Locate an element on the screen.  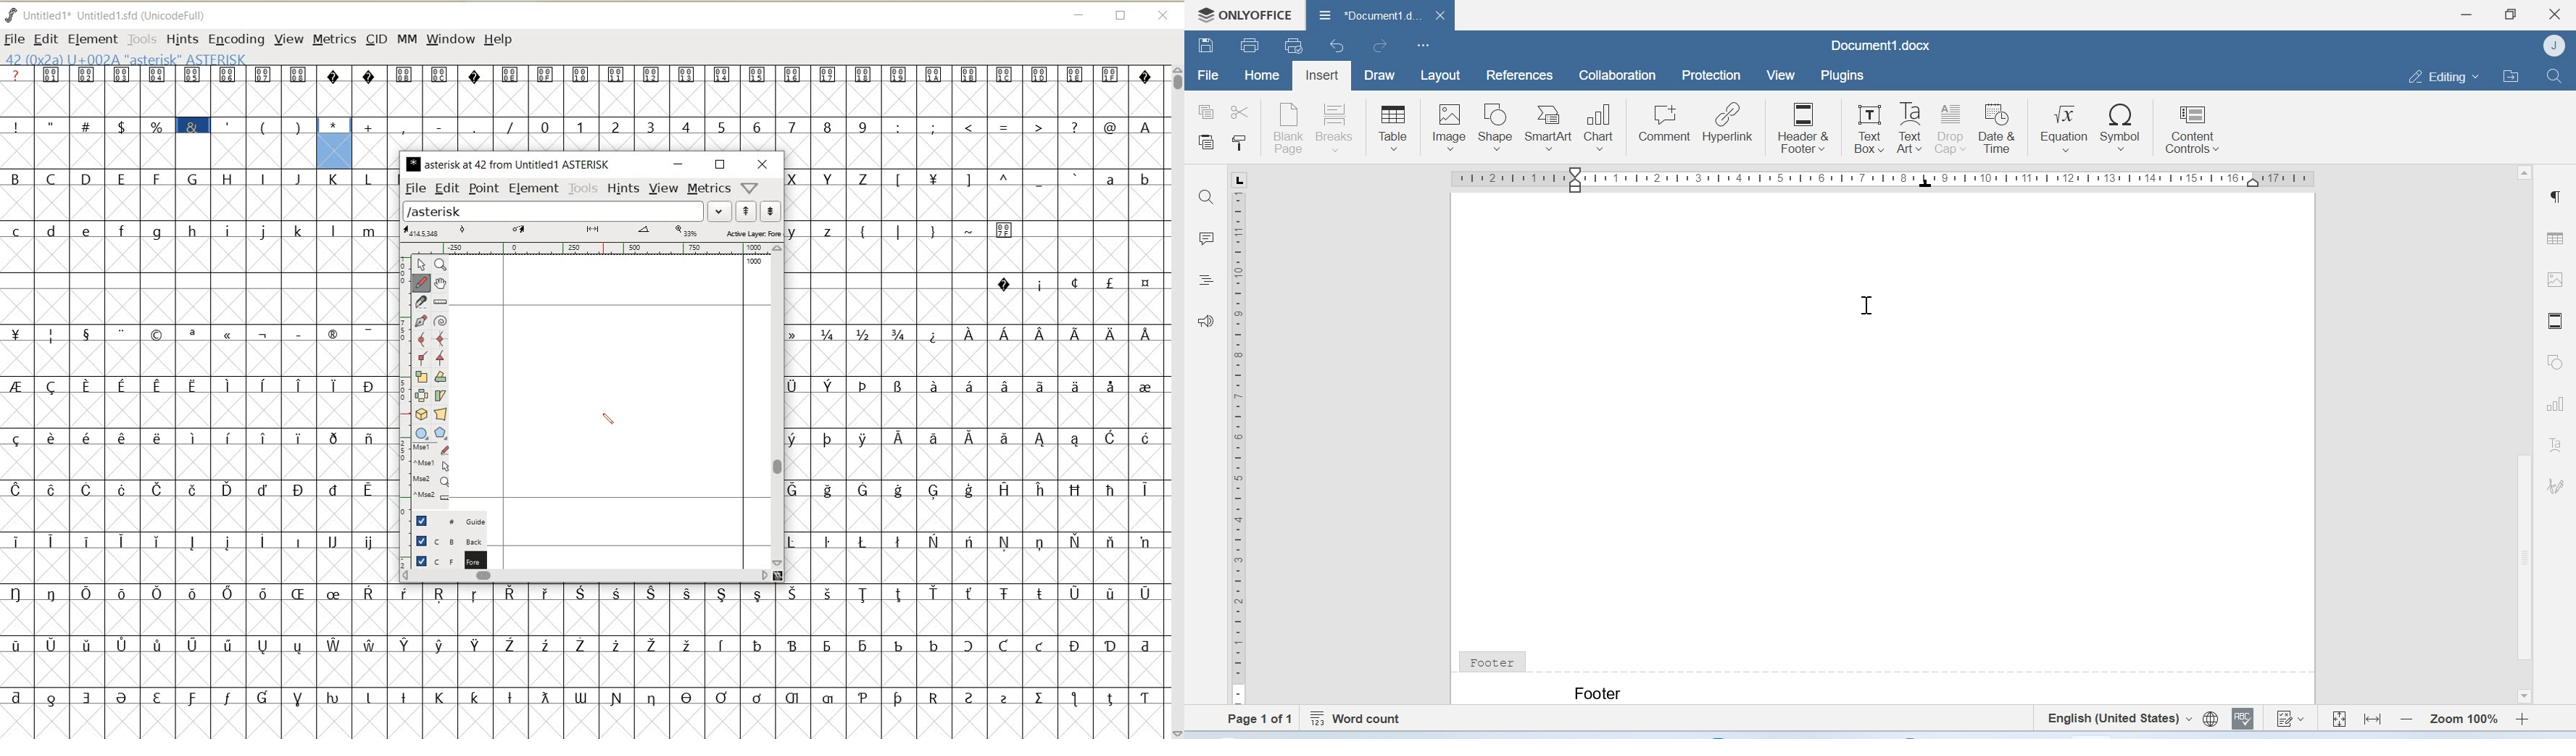
Draw is located at coordinates (1383, 75).